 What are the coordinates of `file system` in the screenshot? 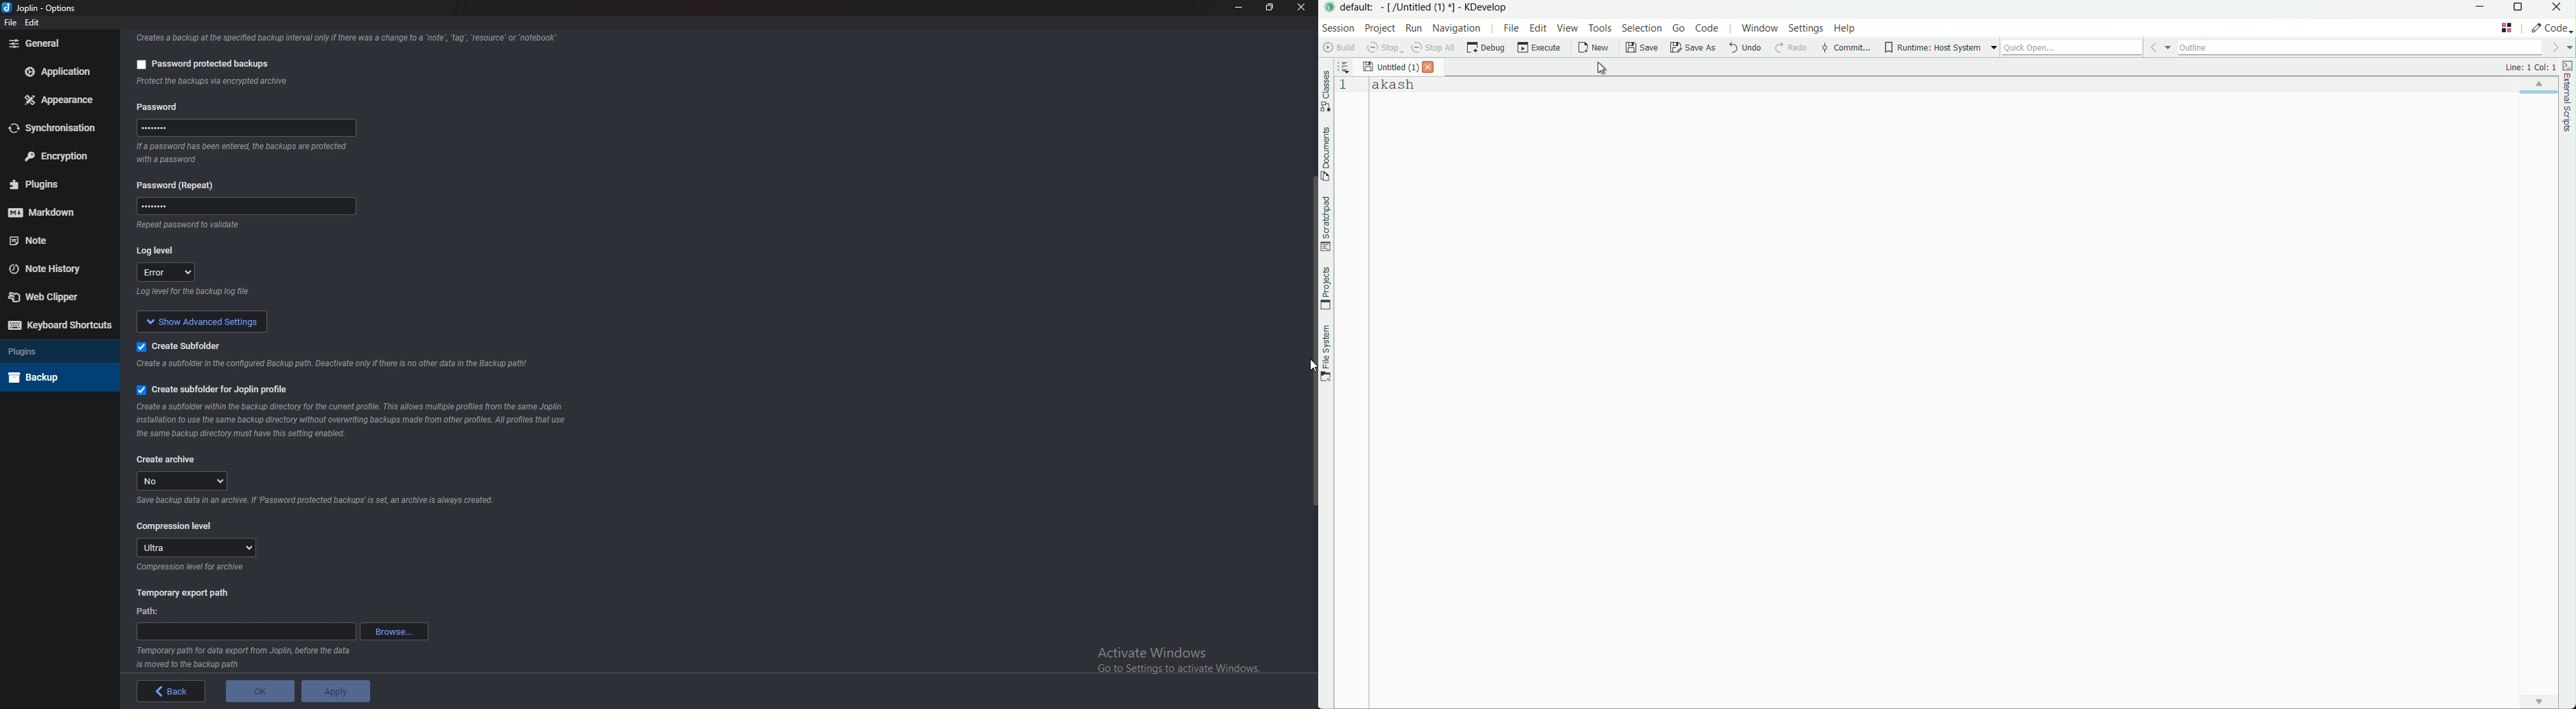 It's located at (1326, 353).